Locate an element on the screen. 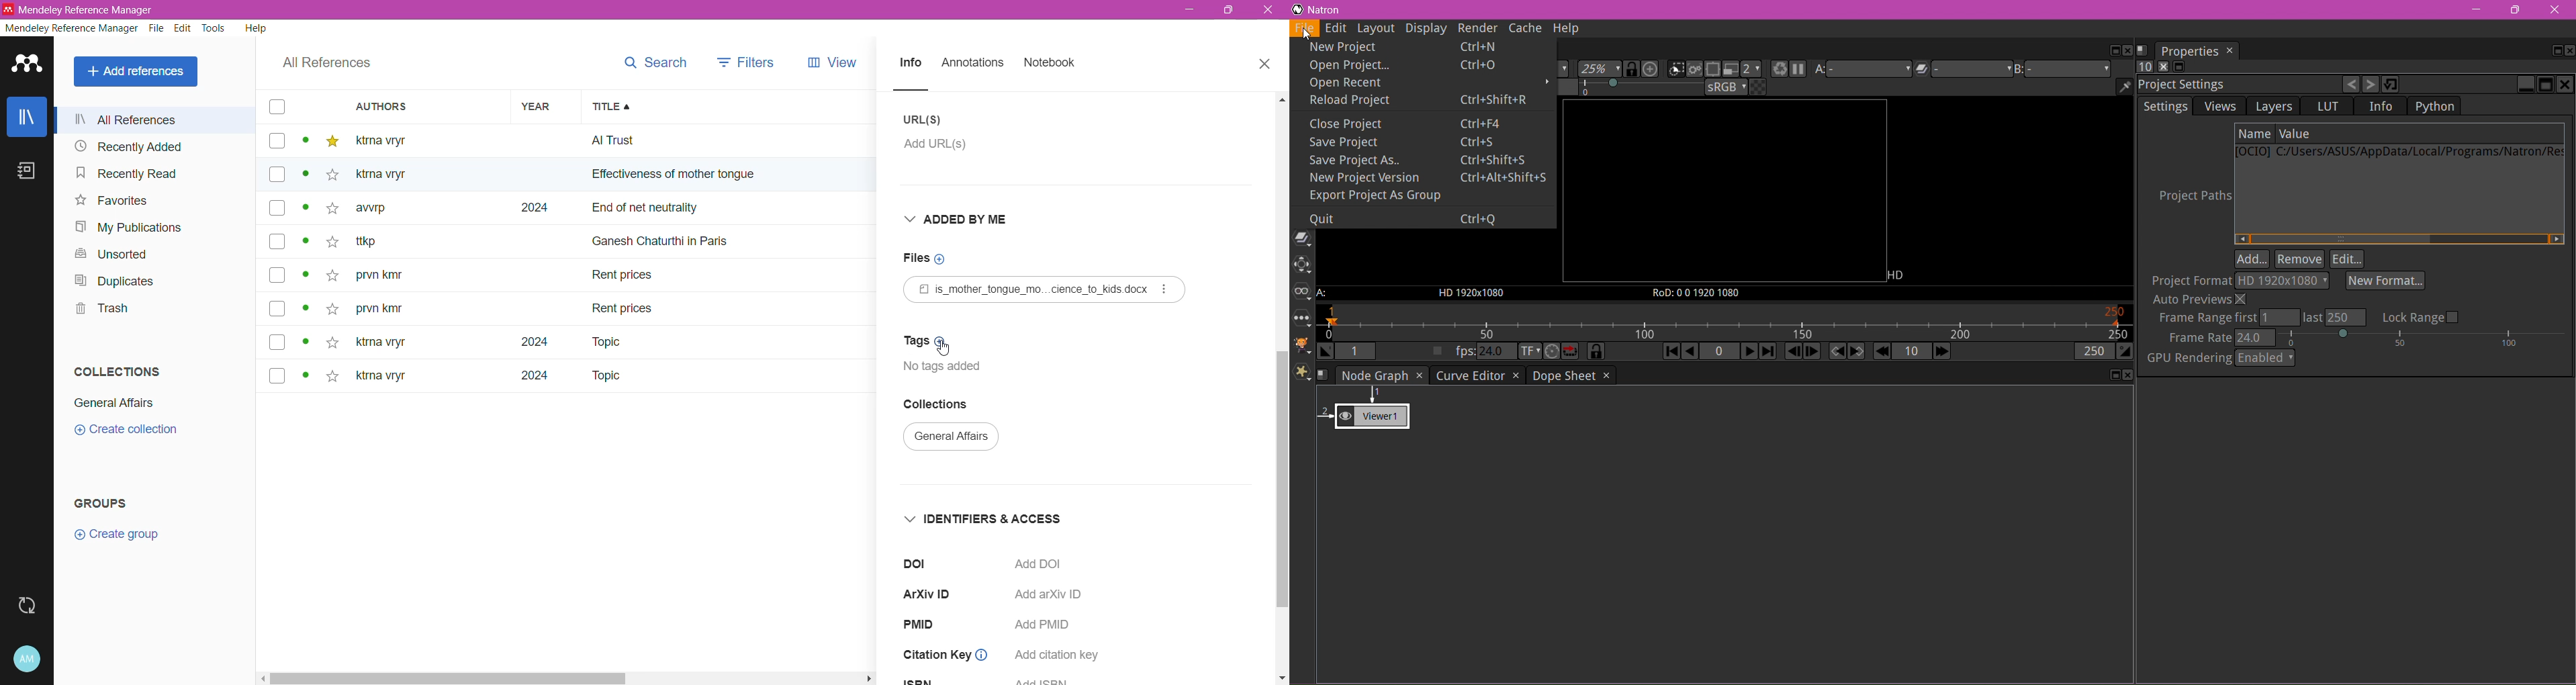 The image size is (2576, 700). Last sync is located at coordinates (26, 606).